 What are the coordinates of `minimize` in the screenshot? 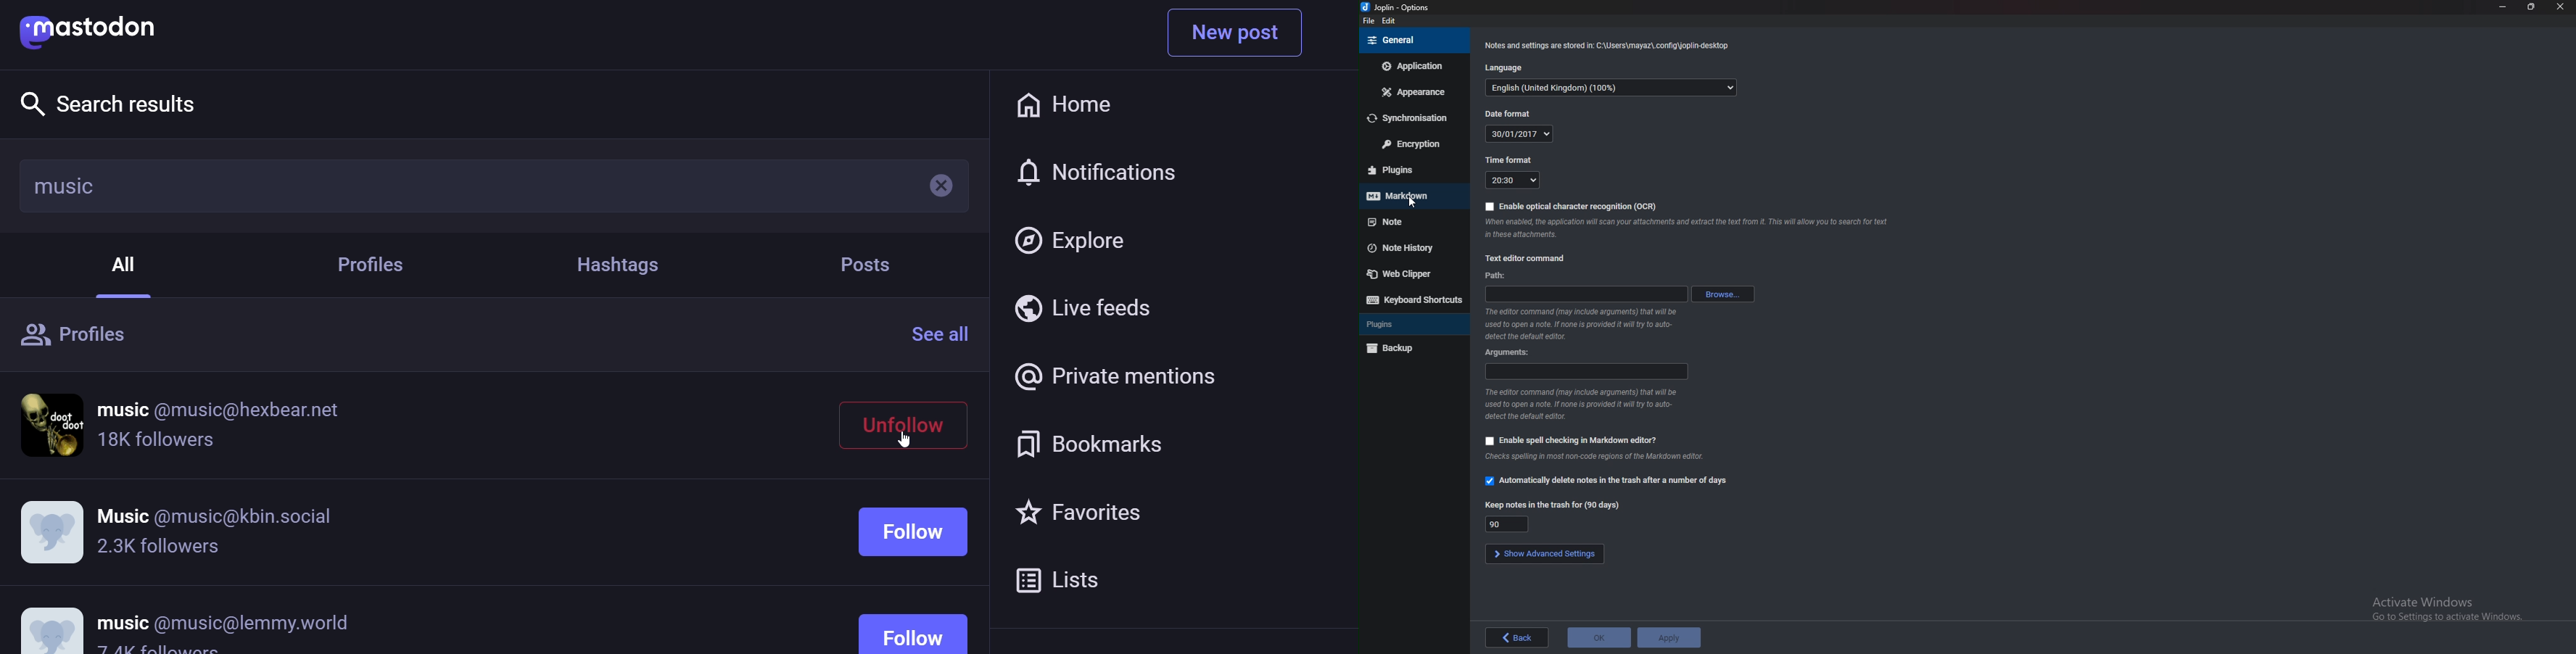 It's located at (2504, 6).